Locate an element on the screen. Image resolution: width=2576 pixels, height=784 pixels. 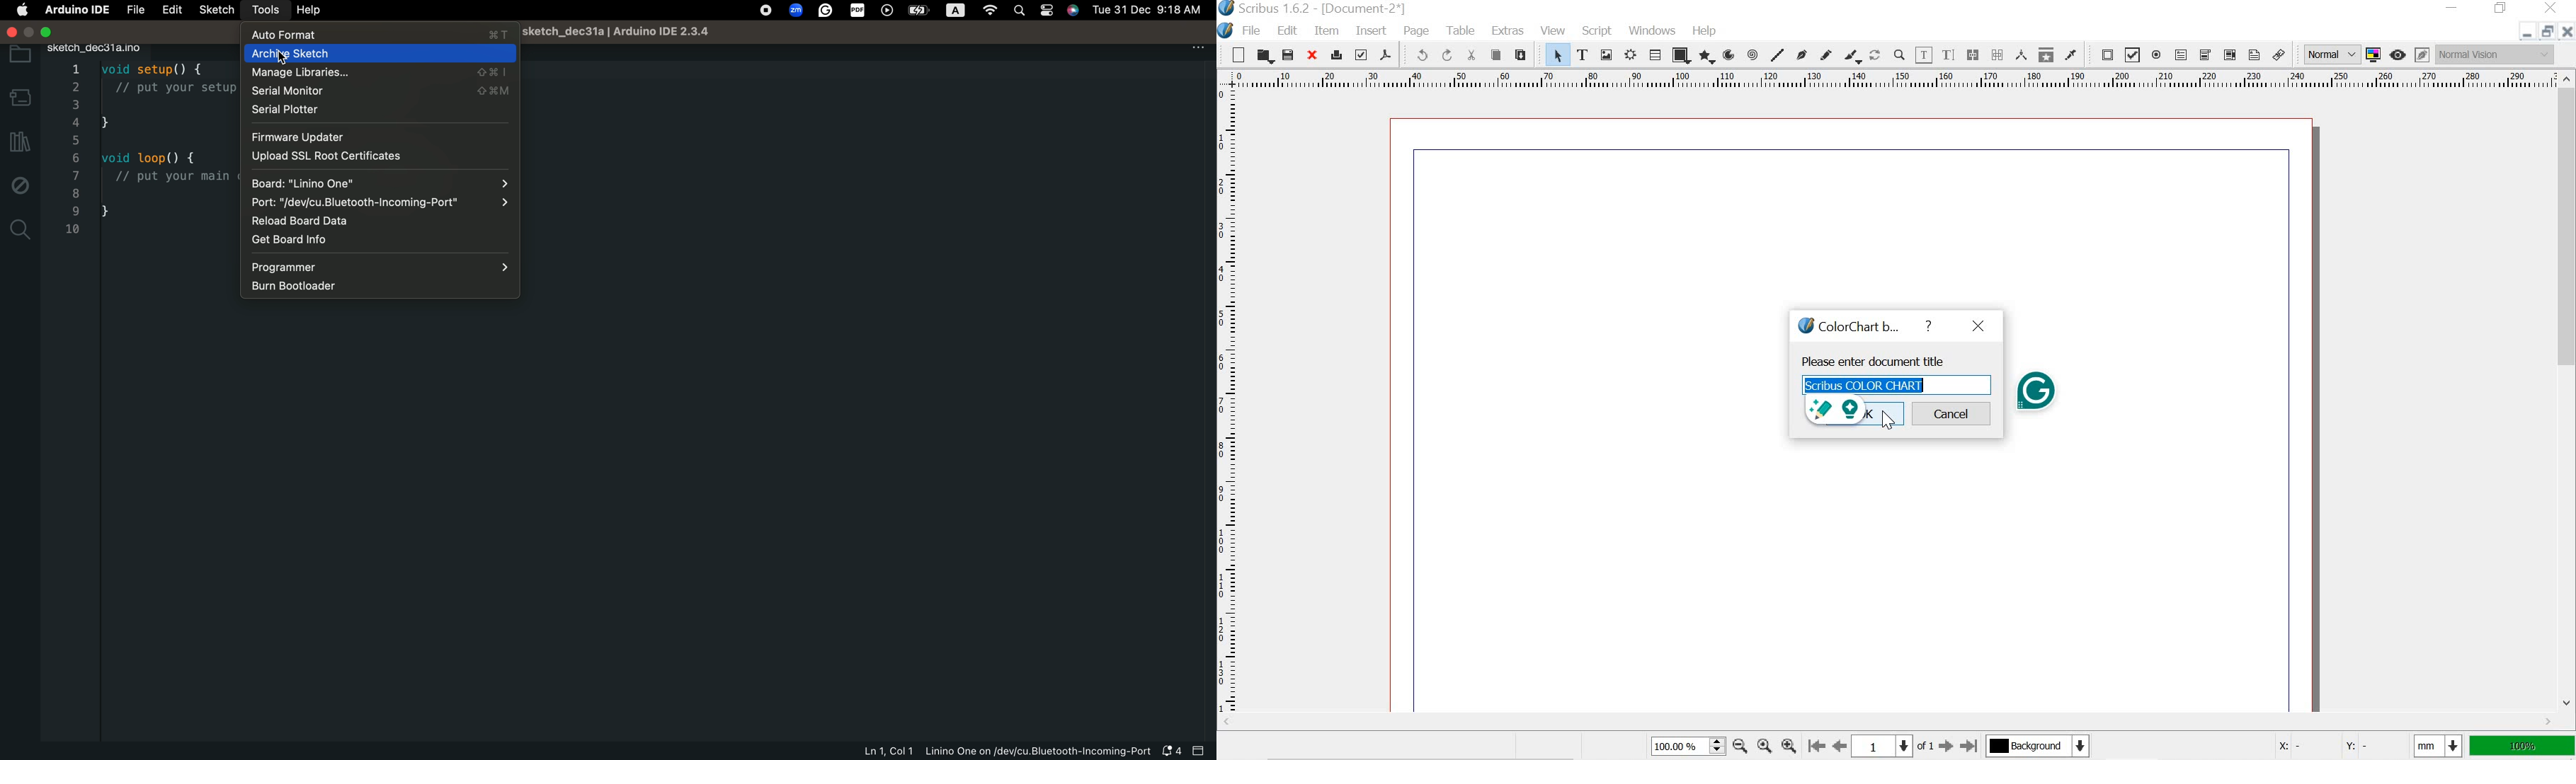
link annotation is located at coordinates (2281, 55).